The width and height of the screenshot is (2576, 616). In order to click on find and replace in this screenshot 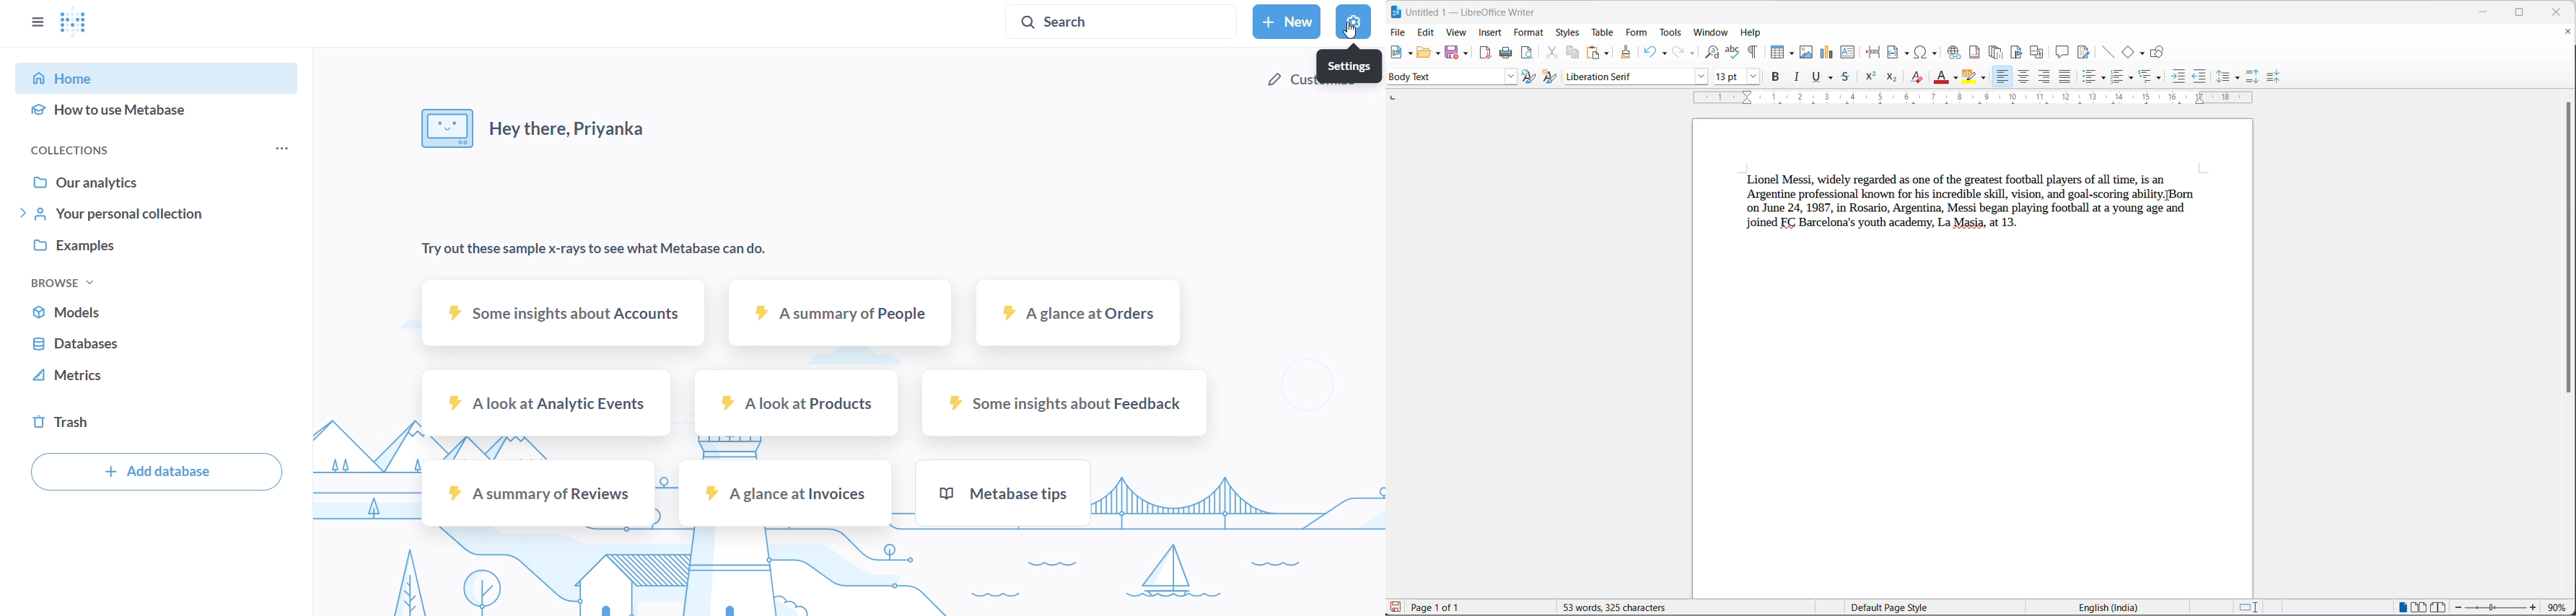, I will do `click(1712, 53)`.